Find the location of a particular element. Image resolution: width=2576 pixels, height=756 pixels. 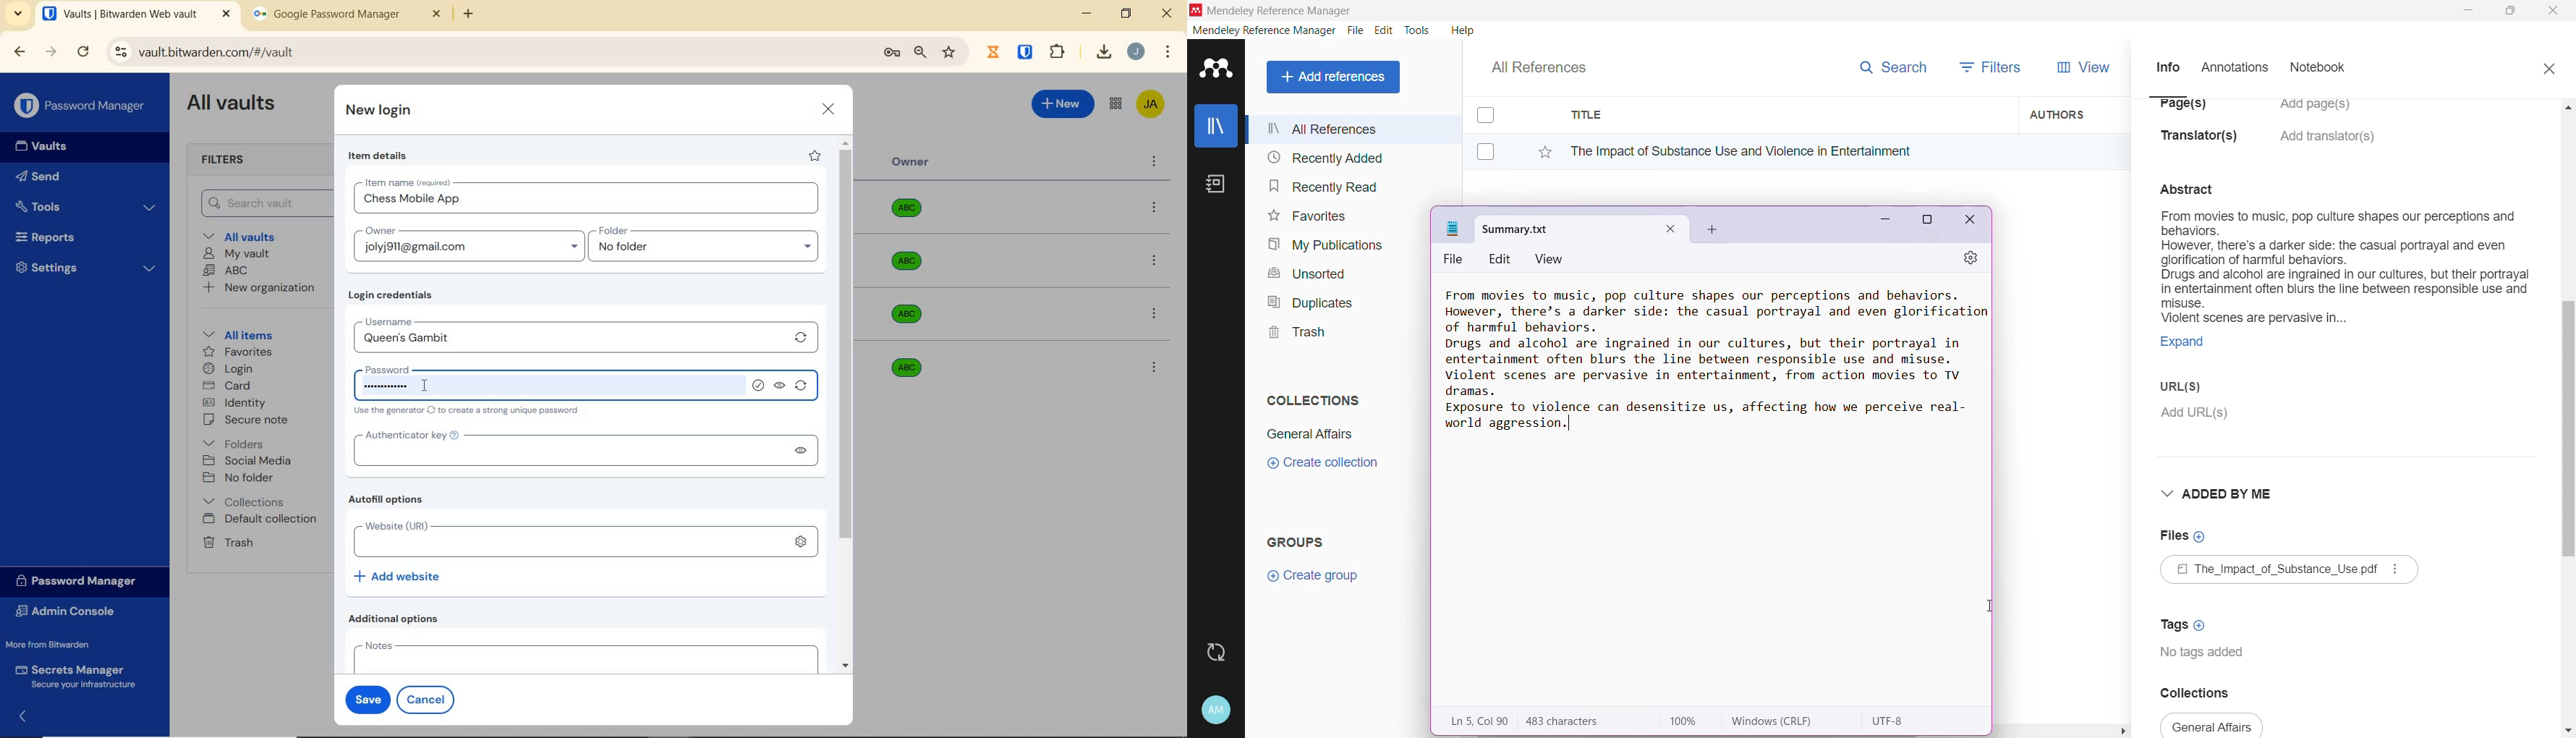

Maximize is located at coordinates (1927, 222).